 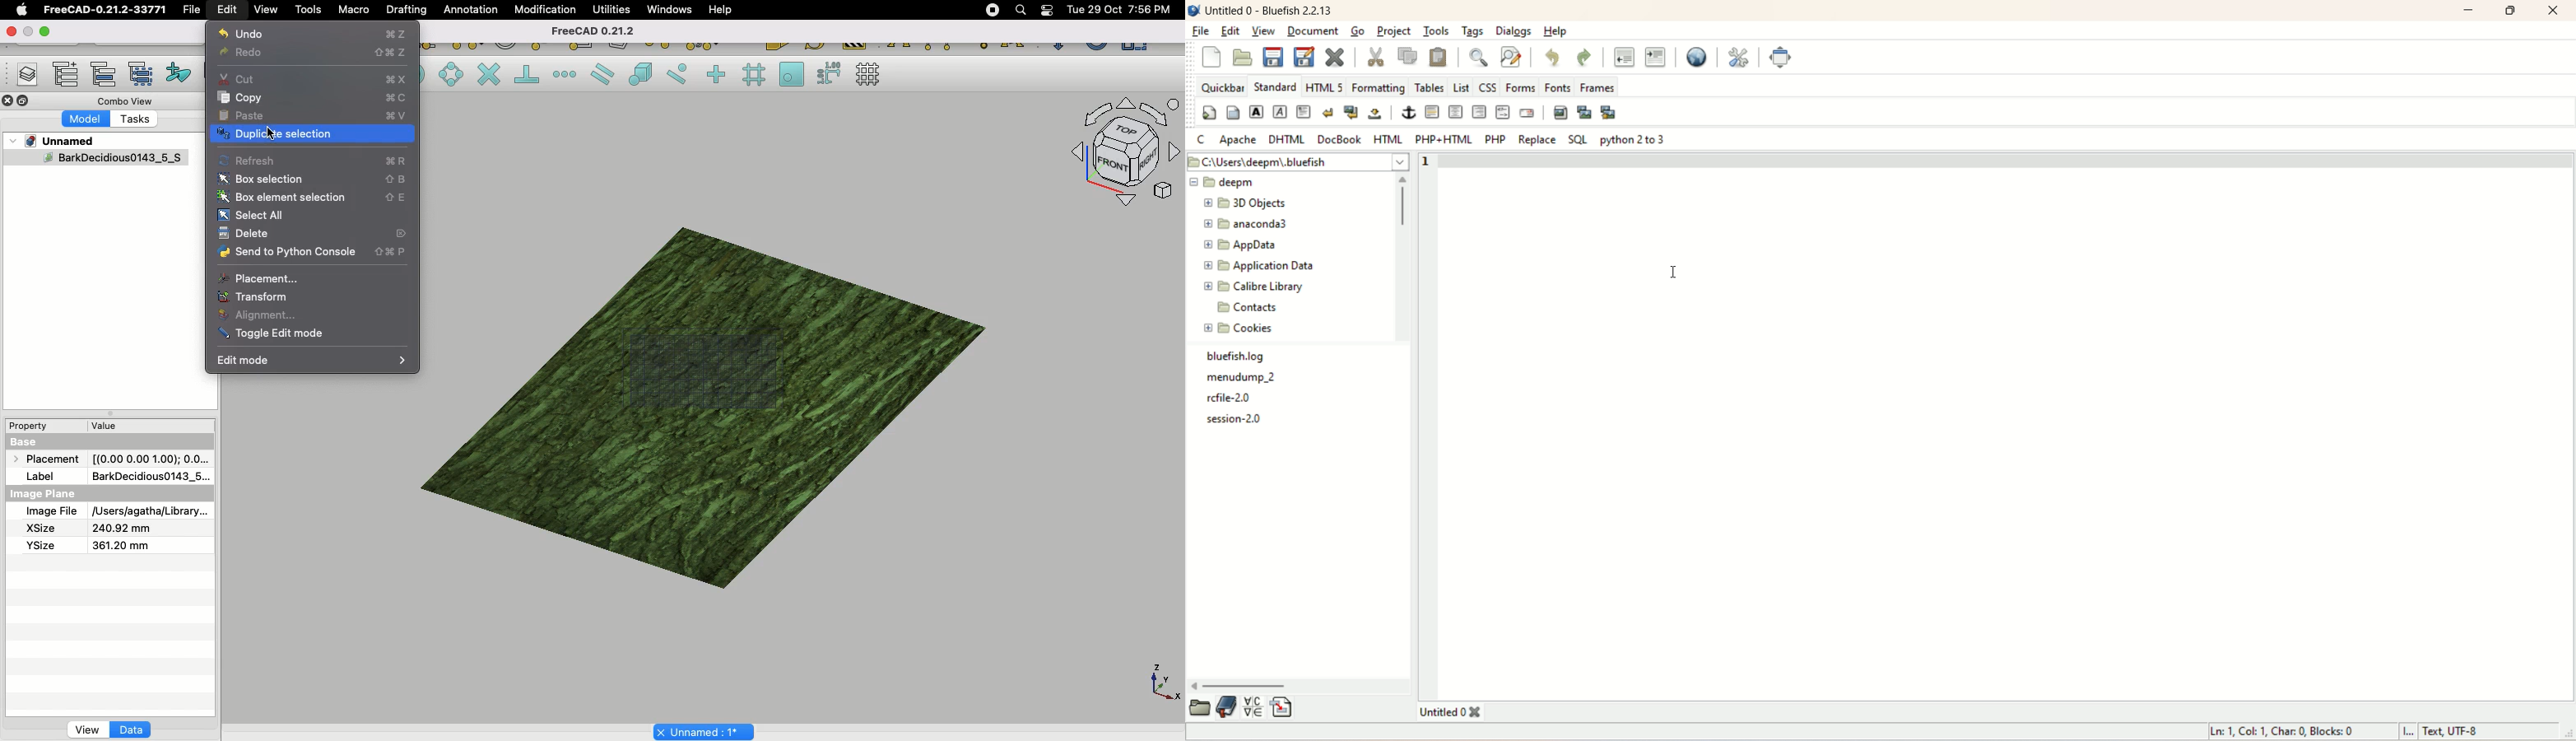 I want to click on Drop down, so click(x=14, y=141).